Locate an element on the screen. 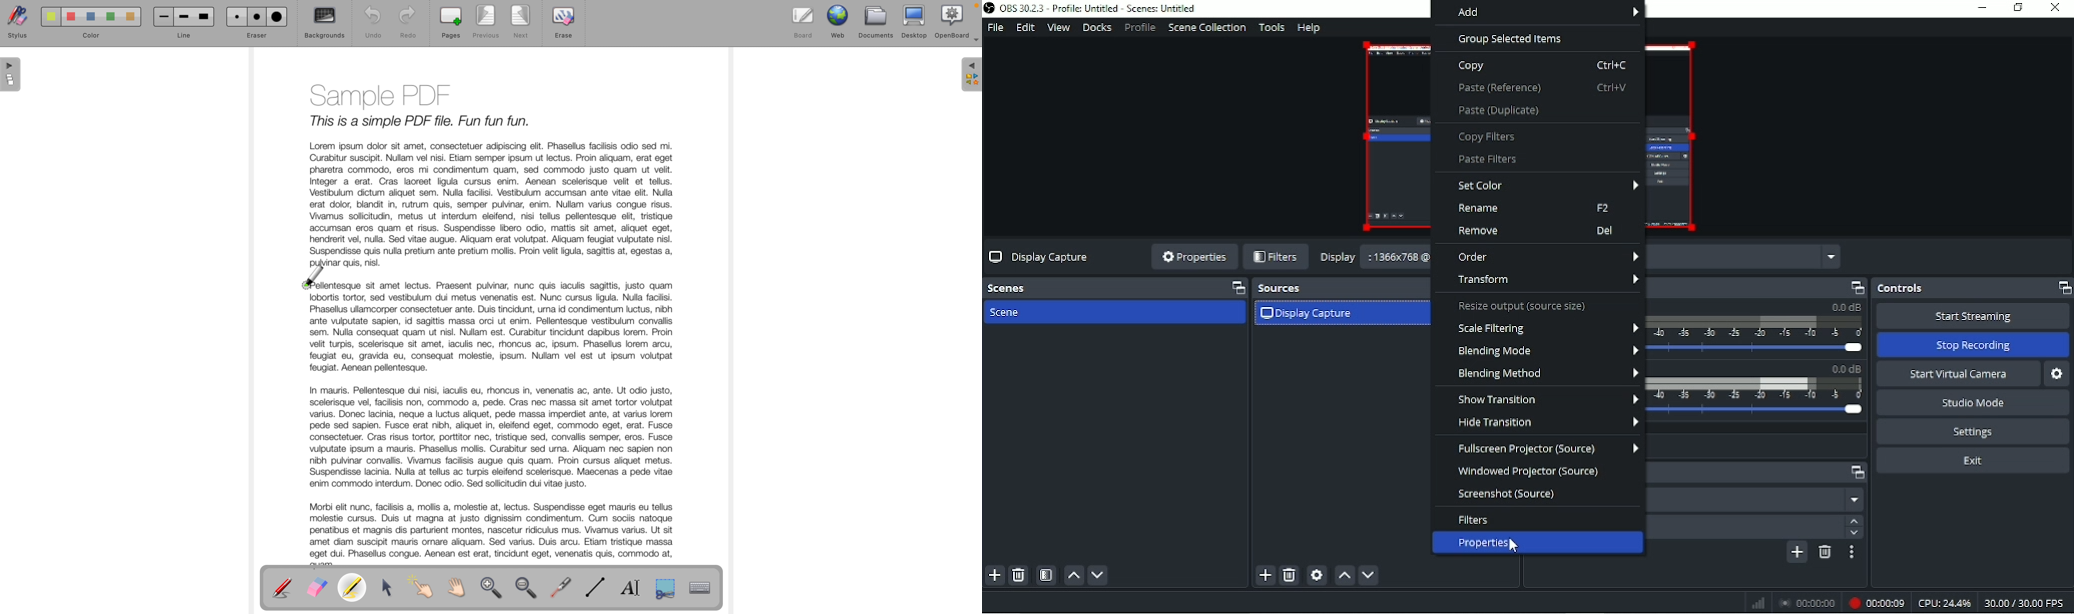 The height and width of the screenshot is (616, 2100). Down arrow is located at coordinates (1853, 534).